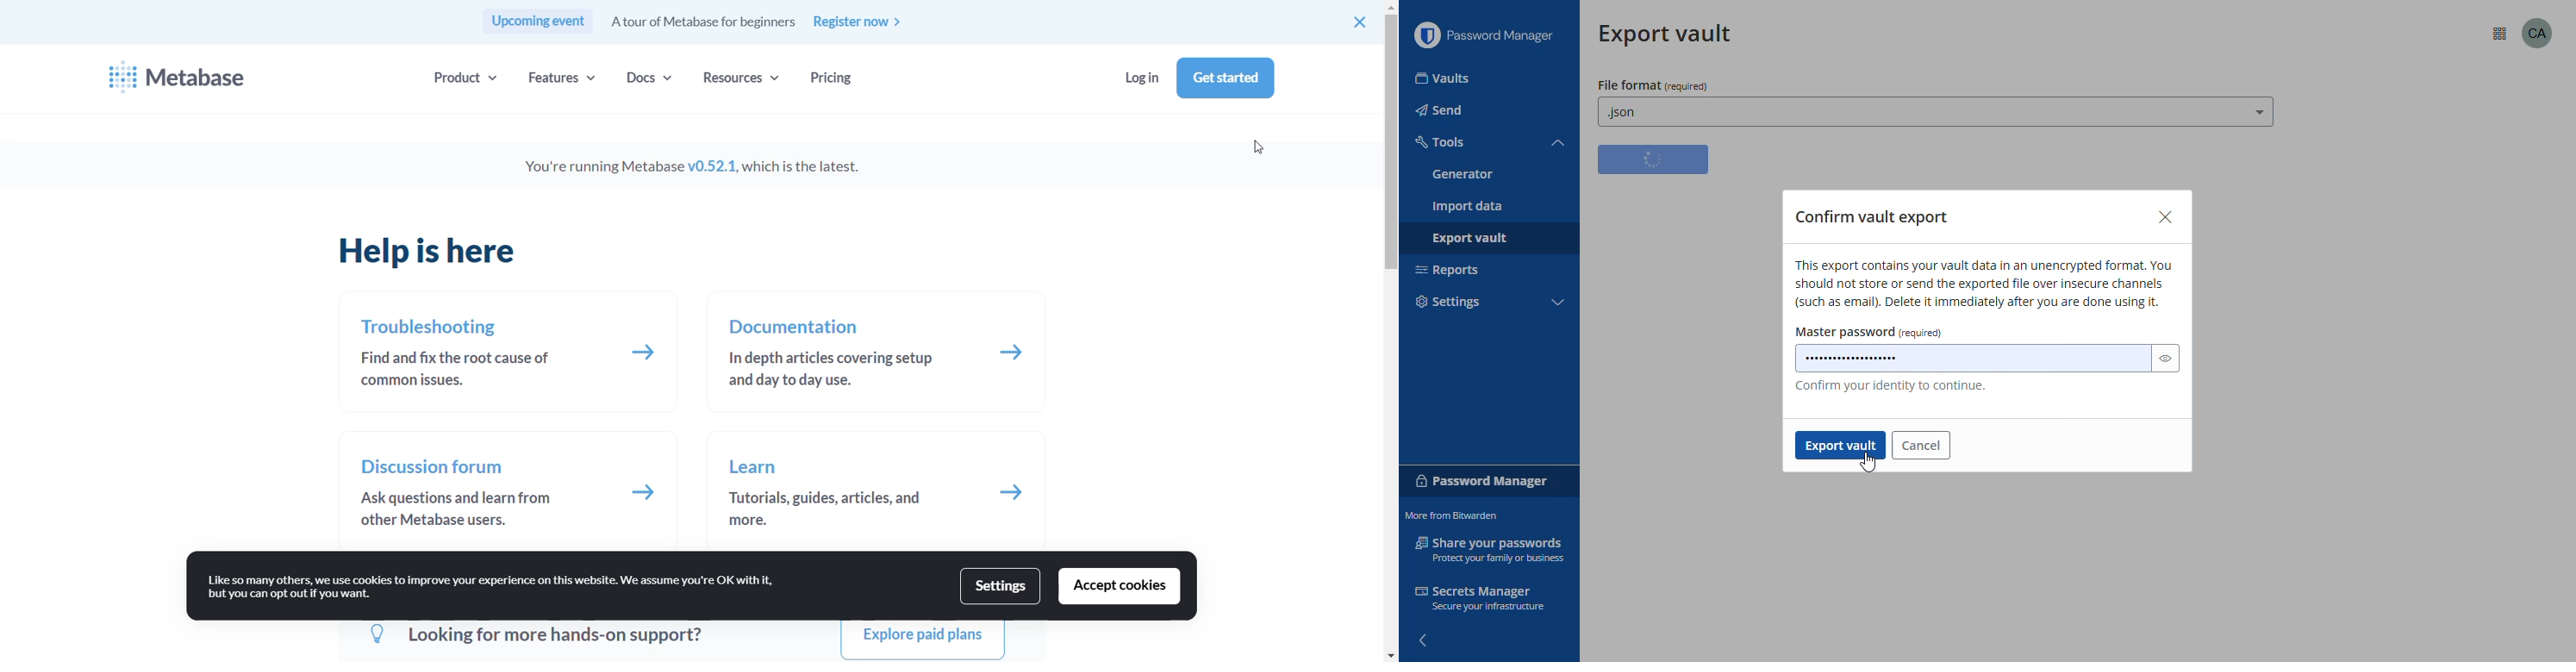 The height and width of the screenshot is (672, 2576). What do you see at coordinates (1872, 218) in the screenshot?
I see `confirm vault export` at bounding box center [1872, 218].